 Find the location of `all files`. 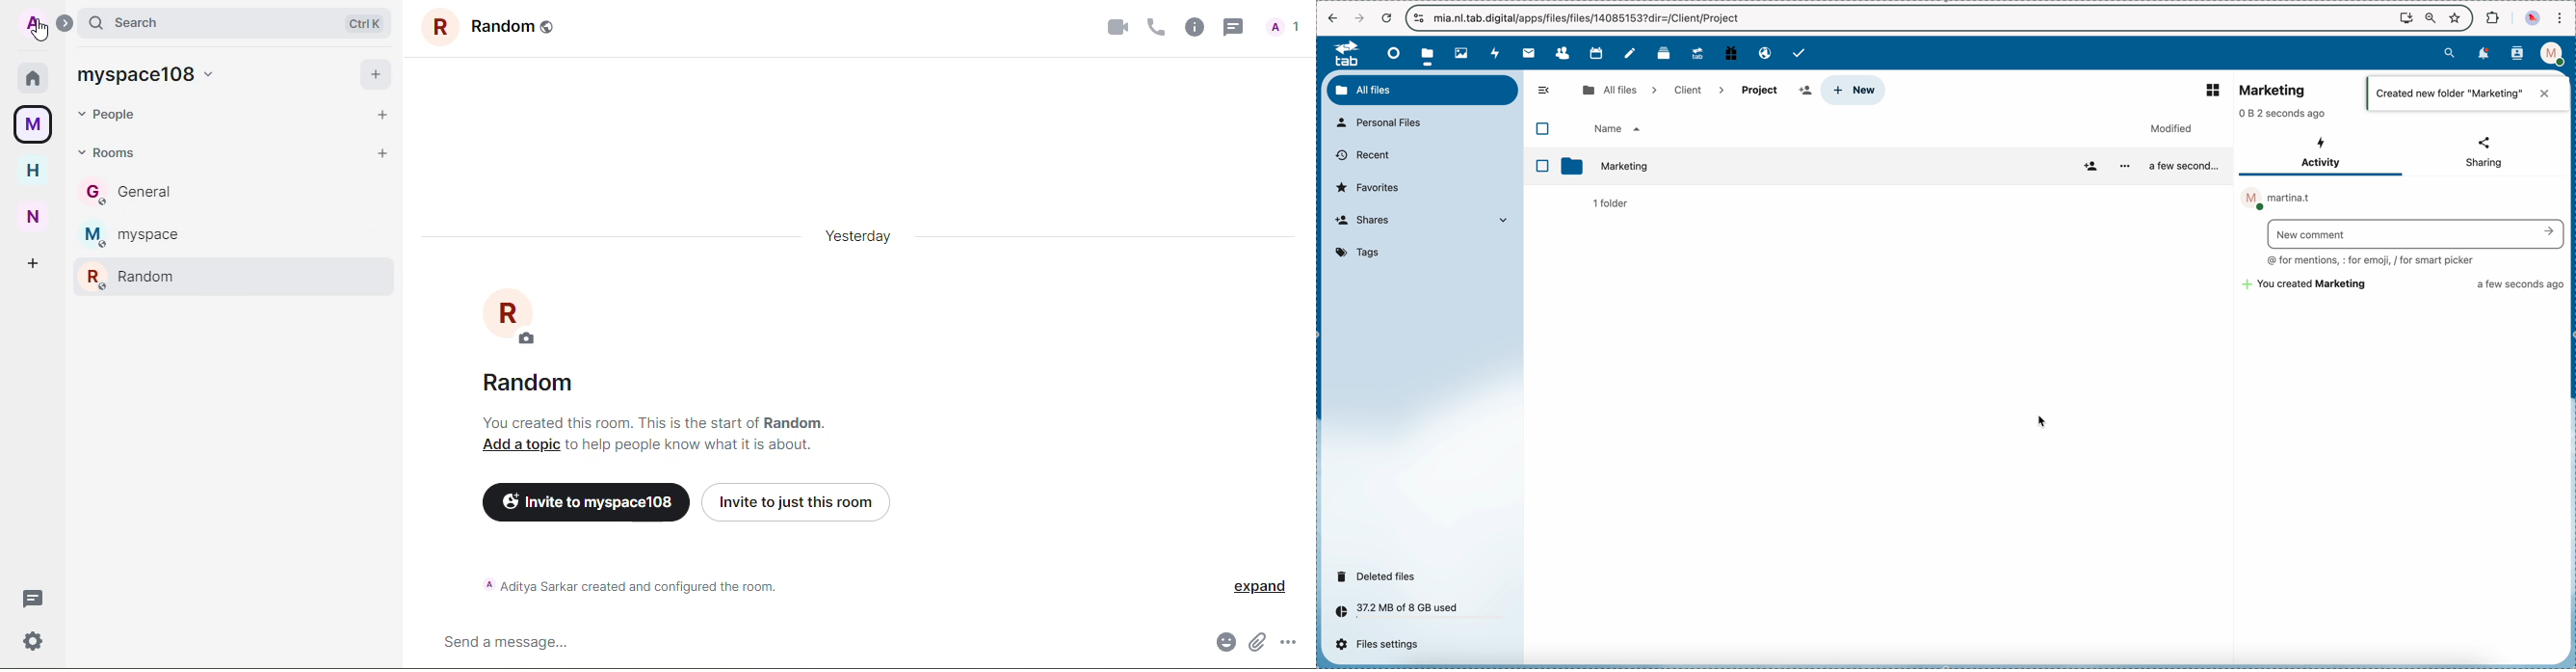

all files is located at coordinates (1422, 90).